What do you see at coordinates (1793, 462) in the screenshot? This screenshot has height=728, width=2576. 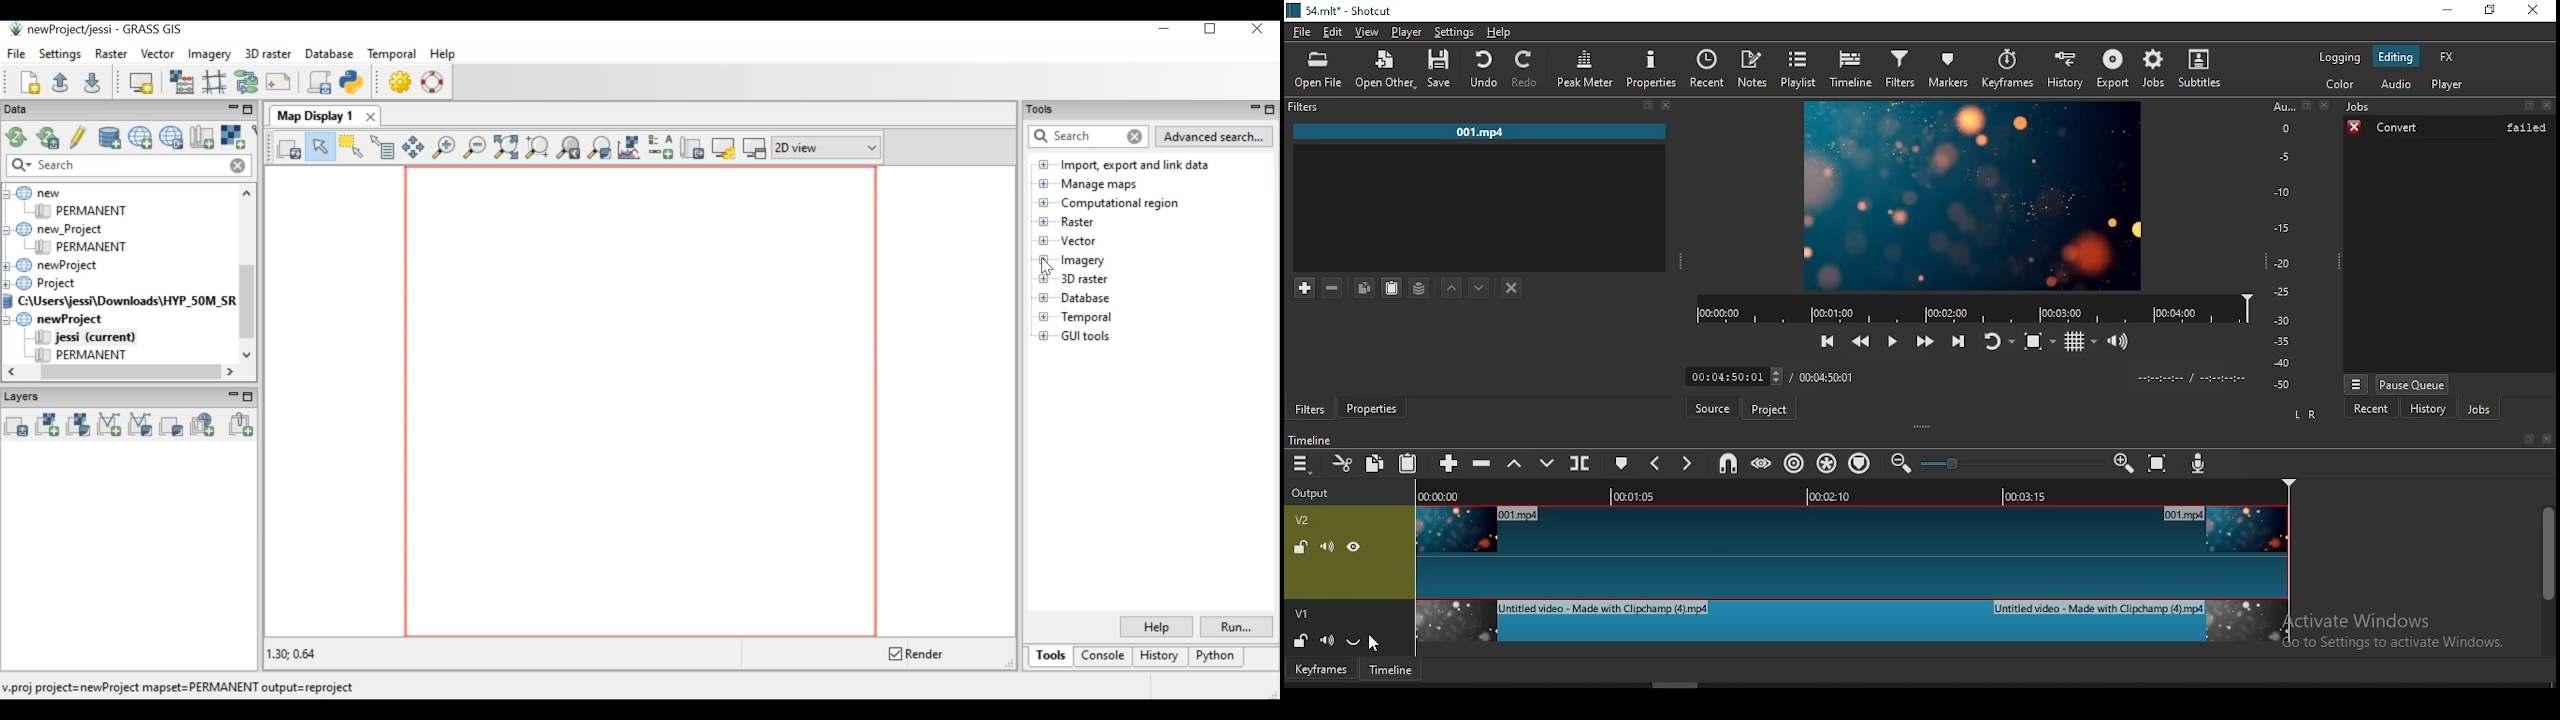 I see `ripple` at bounding box center [1793, 462].